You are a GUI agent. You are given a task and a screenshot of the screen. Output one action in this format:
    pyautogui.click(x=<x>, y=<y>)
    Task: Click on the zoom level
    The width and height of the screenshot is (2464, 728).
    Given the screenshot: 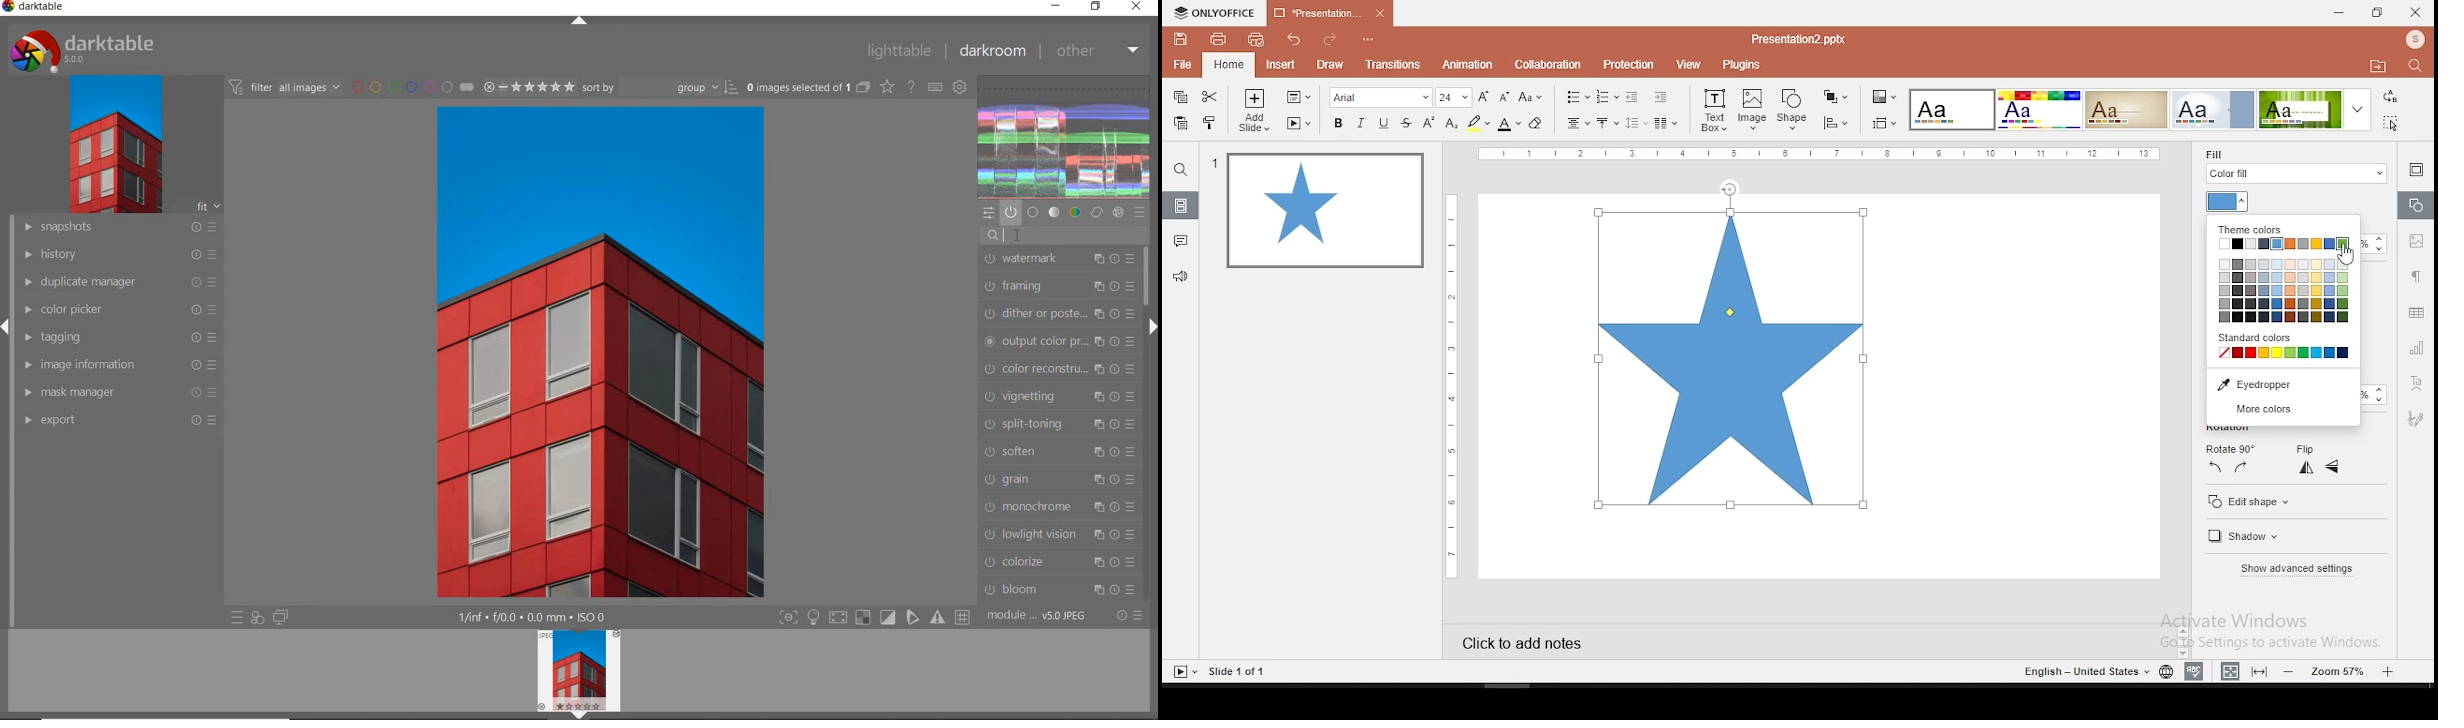 What is the action you would take?
    pyautogui.click(x=2340, y=670)
    